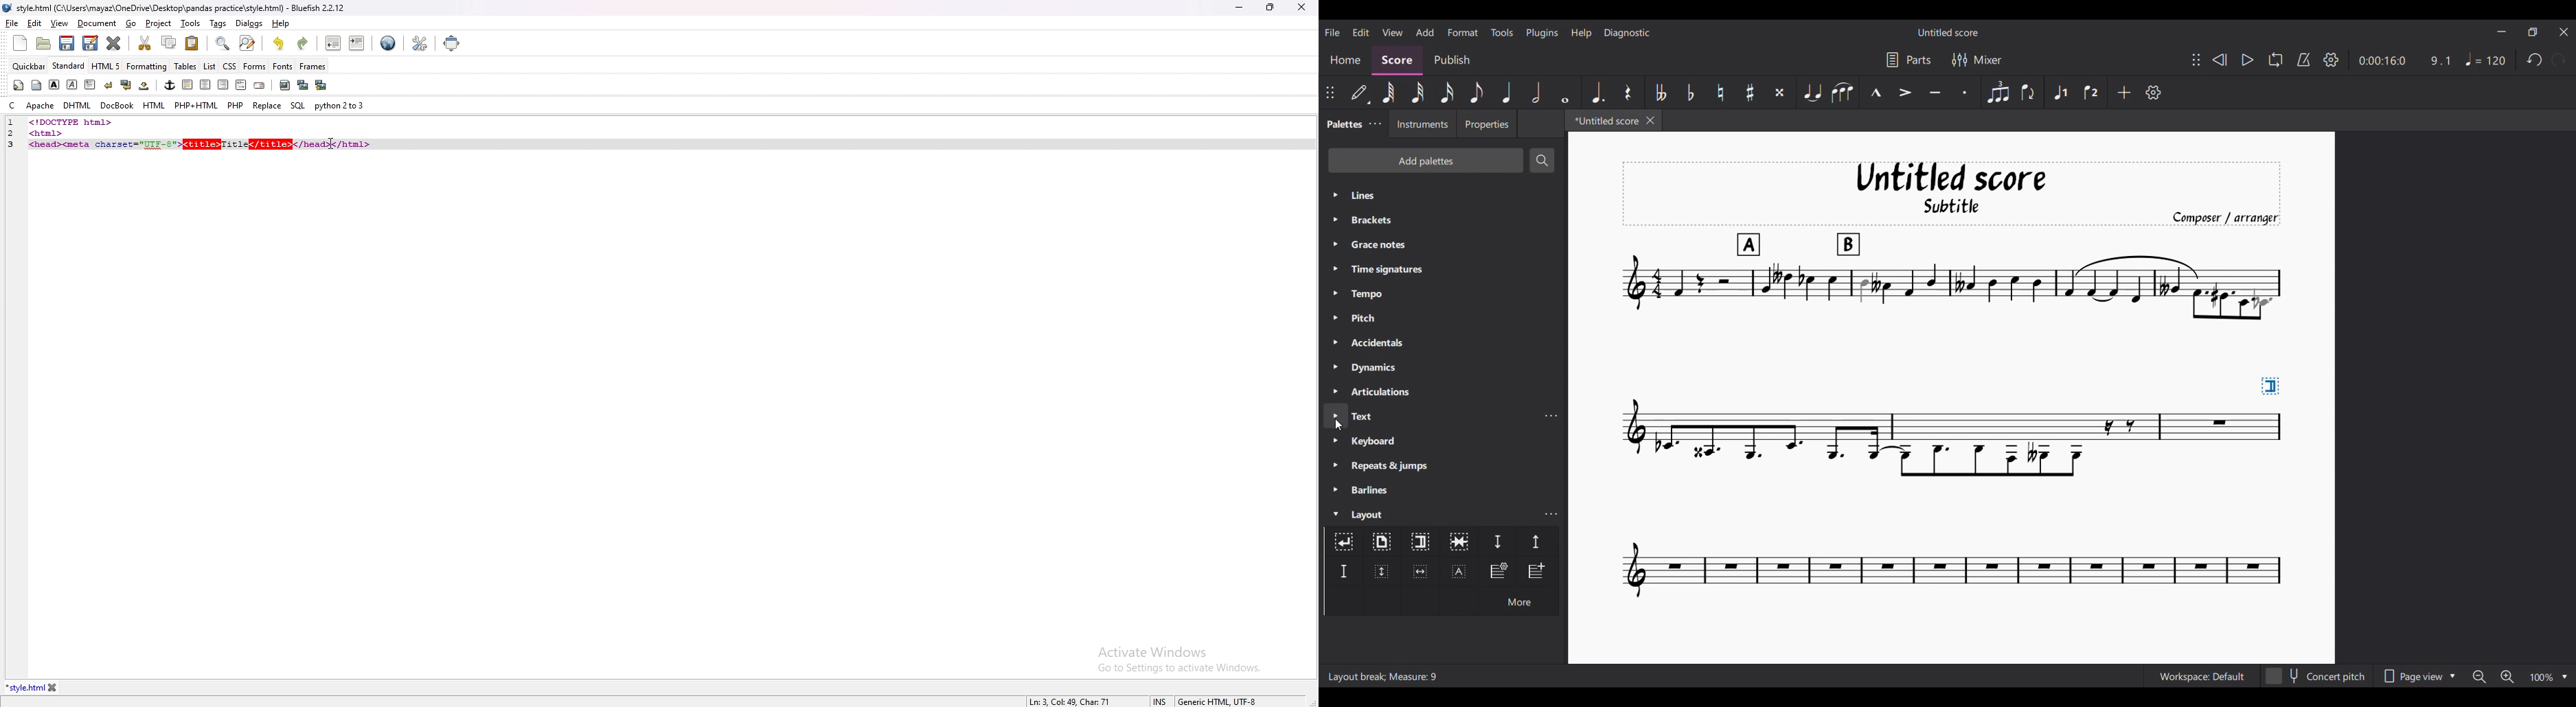  I want to click on Search, so click(1541, 160).